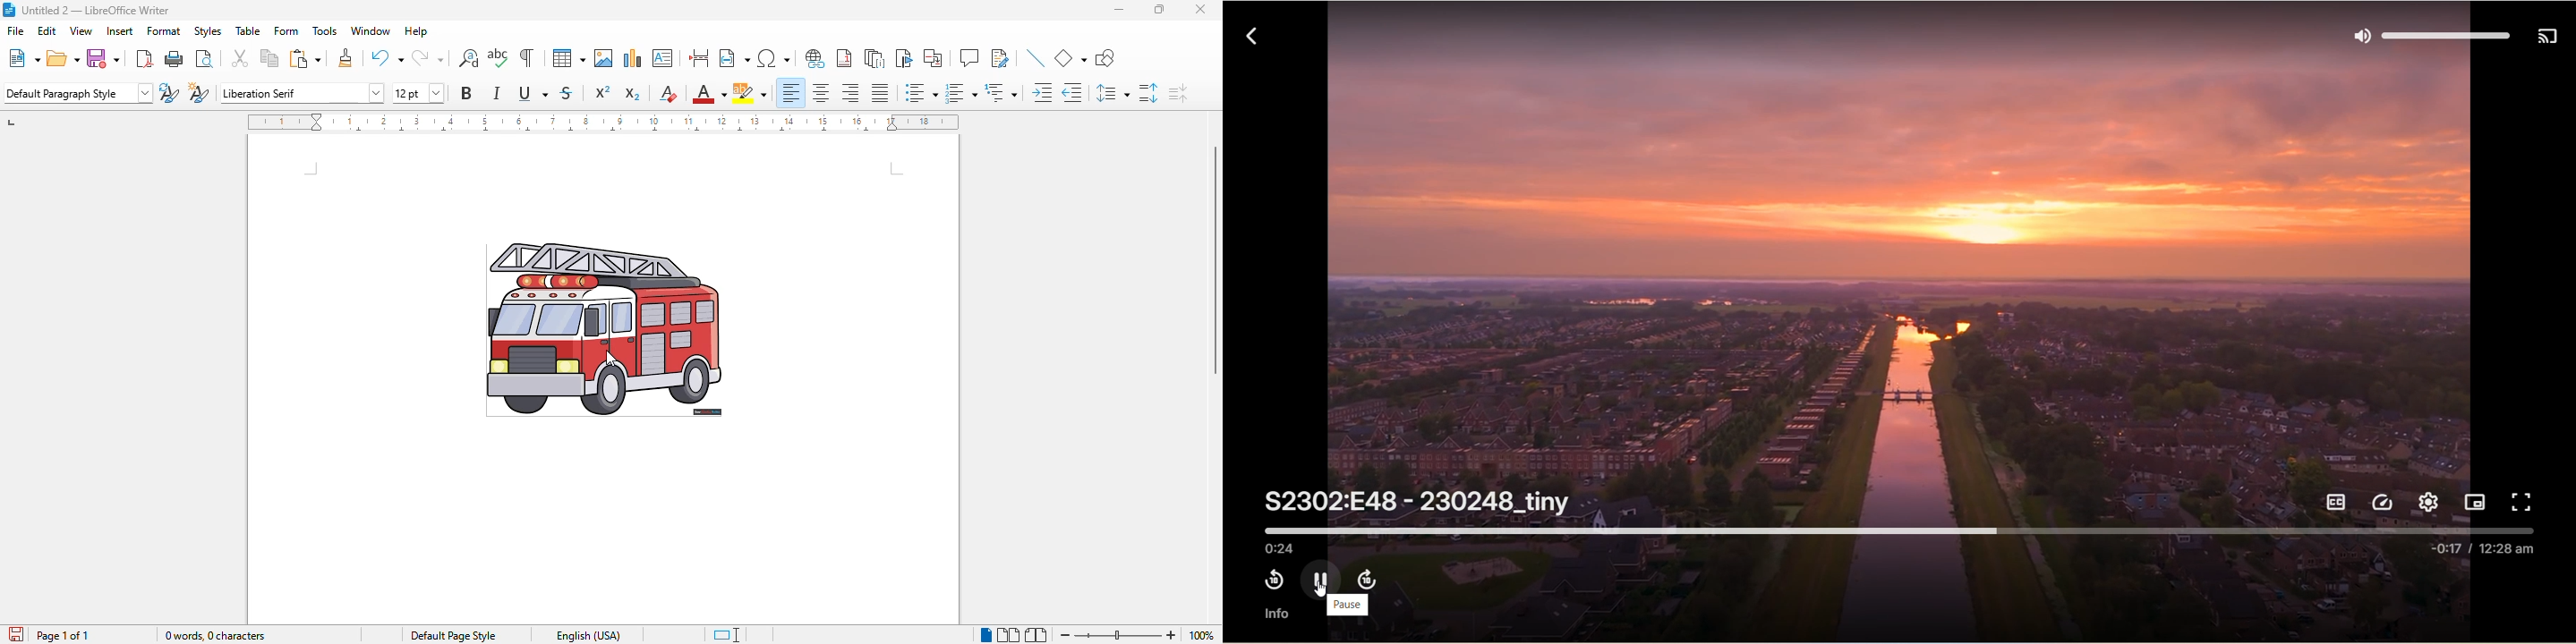 The image size is (2576, 644). What do you see at coordinates (170, 92) in the screenshot?
I see `update selected style` at bounding box center [170, 92].